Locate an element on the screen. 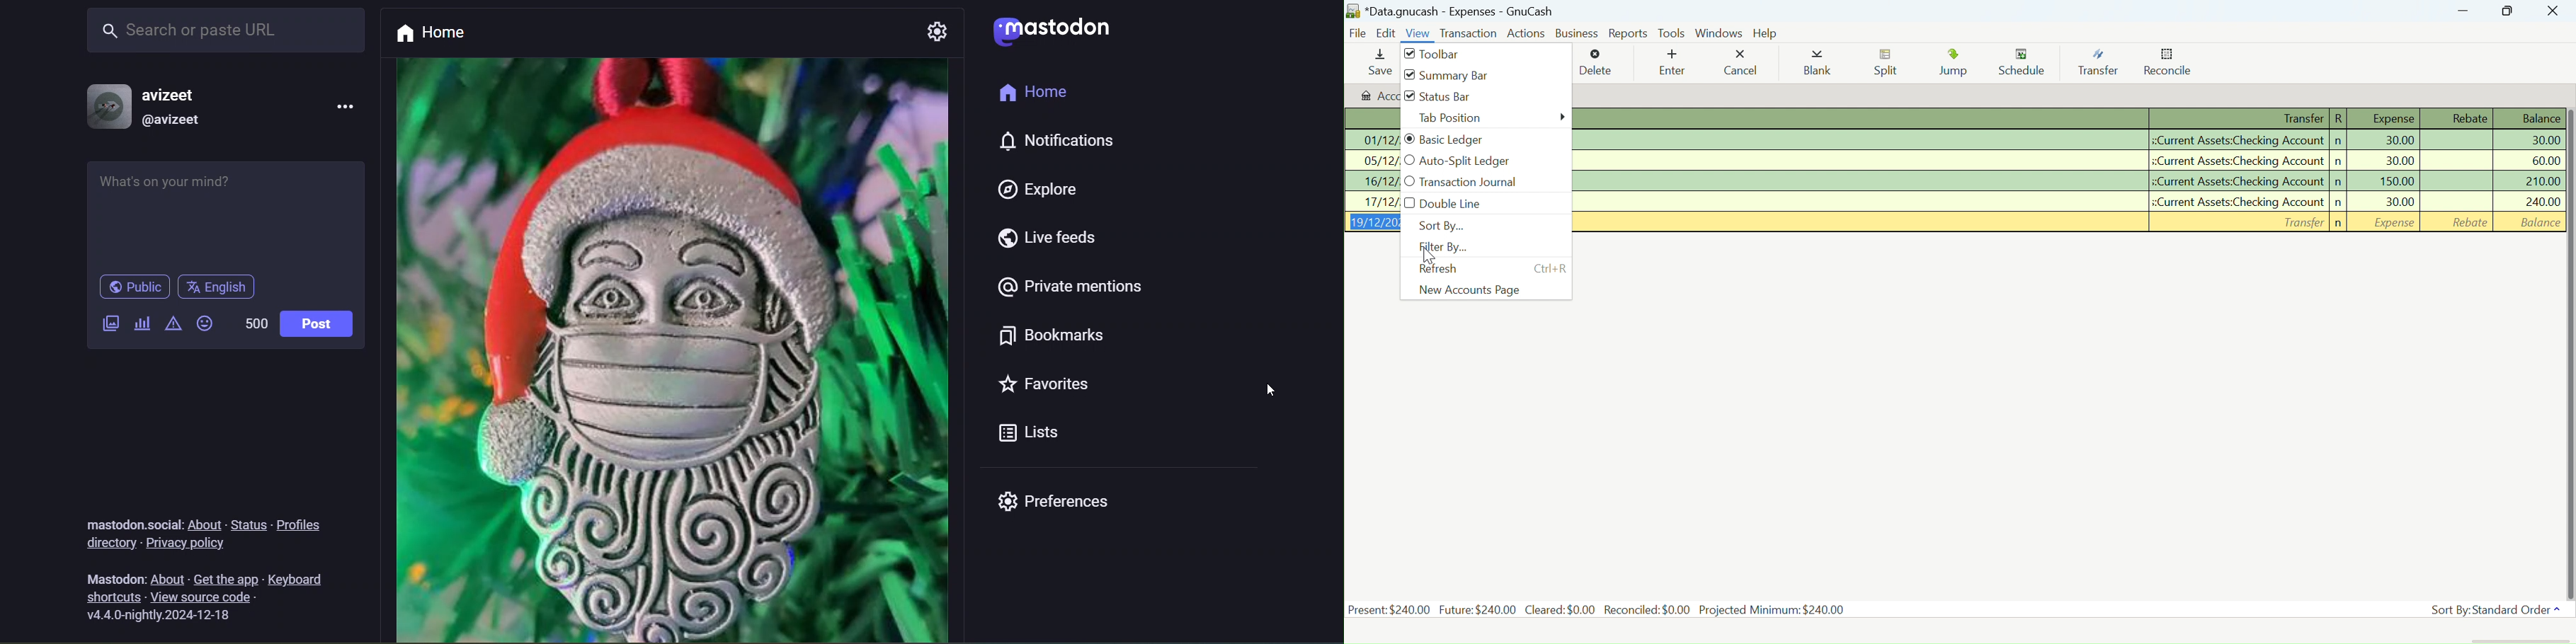 This screenshot has width=2576, height=644. bookmarks is located at coordinates (1047, 335).